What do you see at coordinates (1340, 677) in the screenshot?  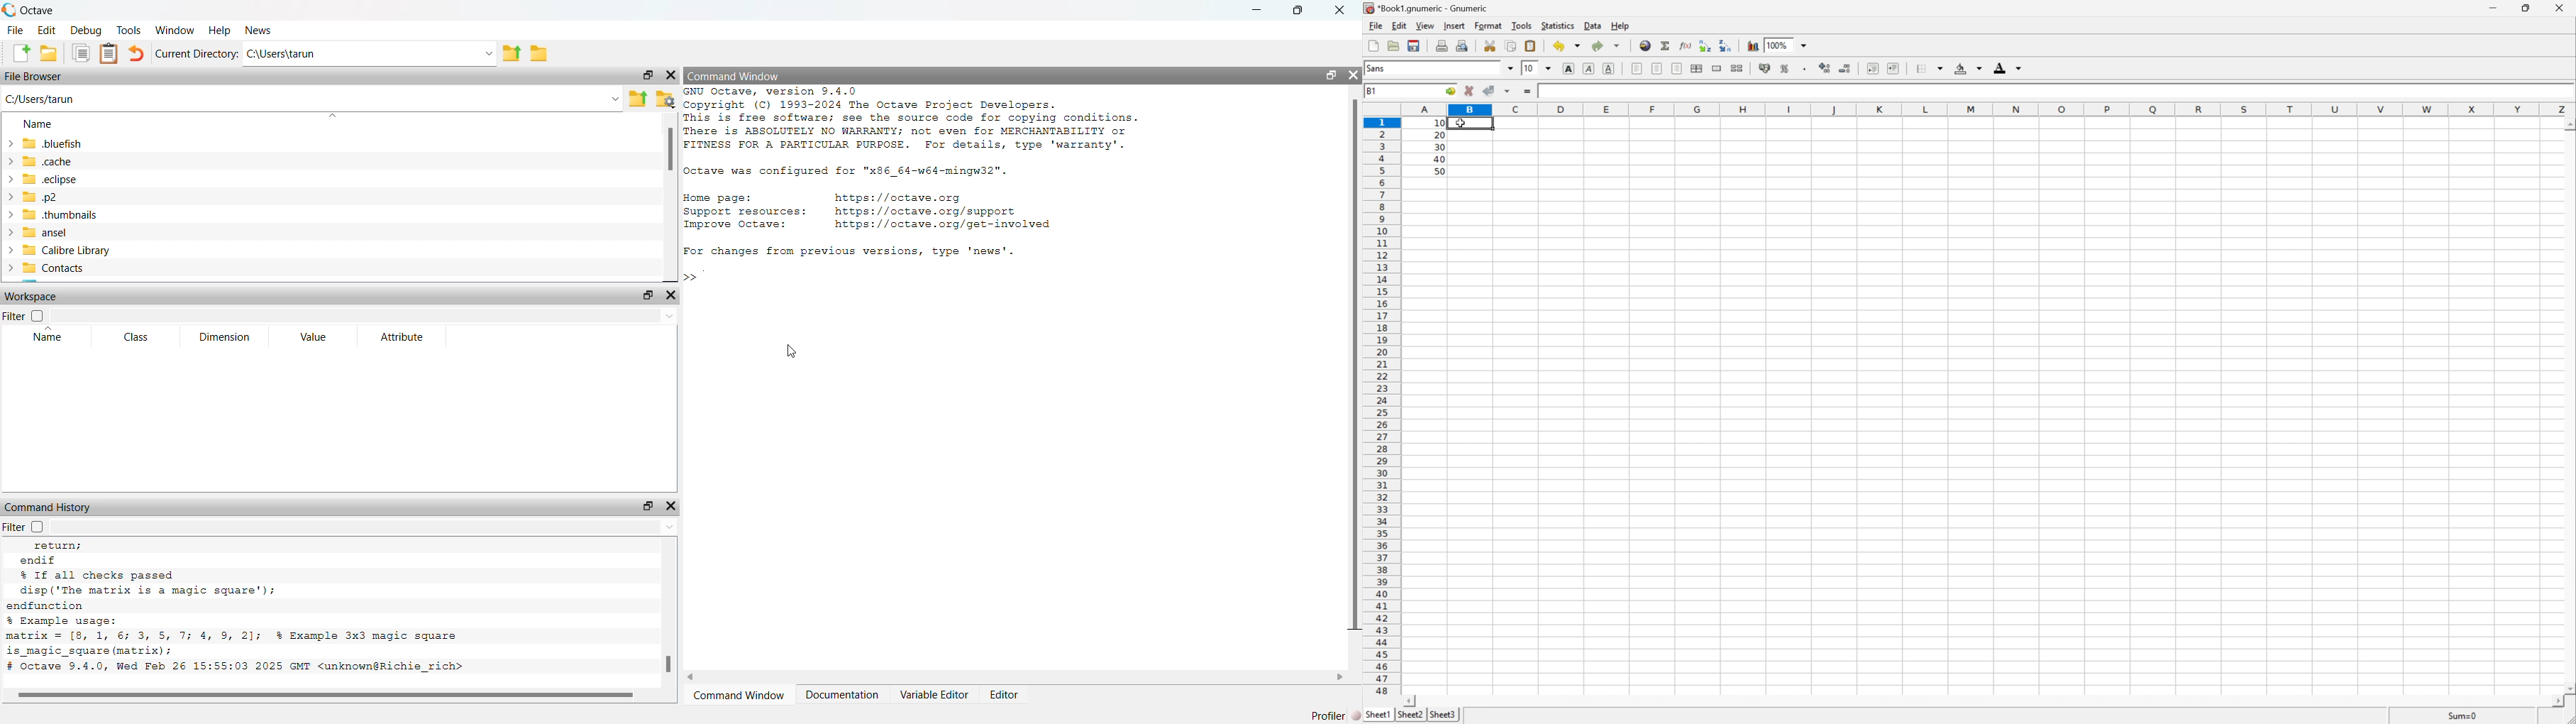 I see `scroll right` at bounding box center [1340, 677].